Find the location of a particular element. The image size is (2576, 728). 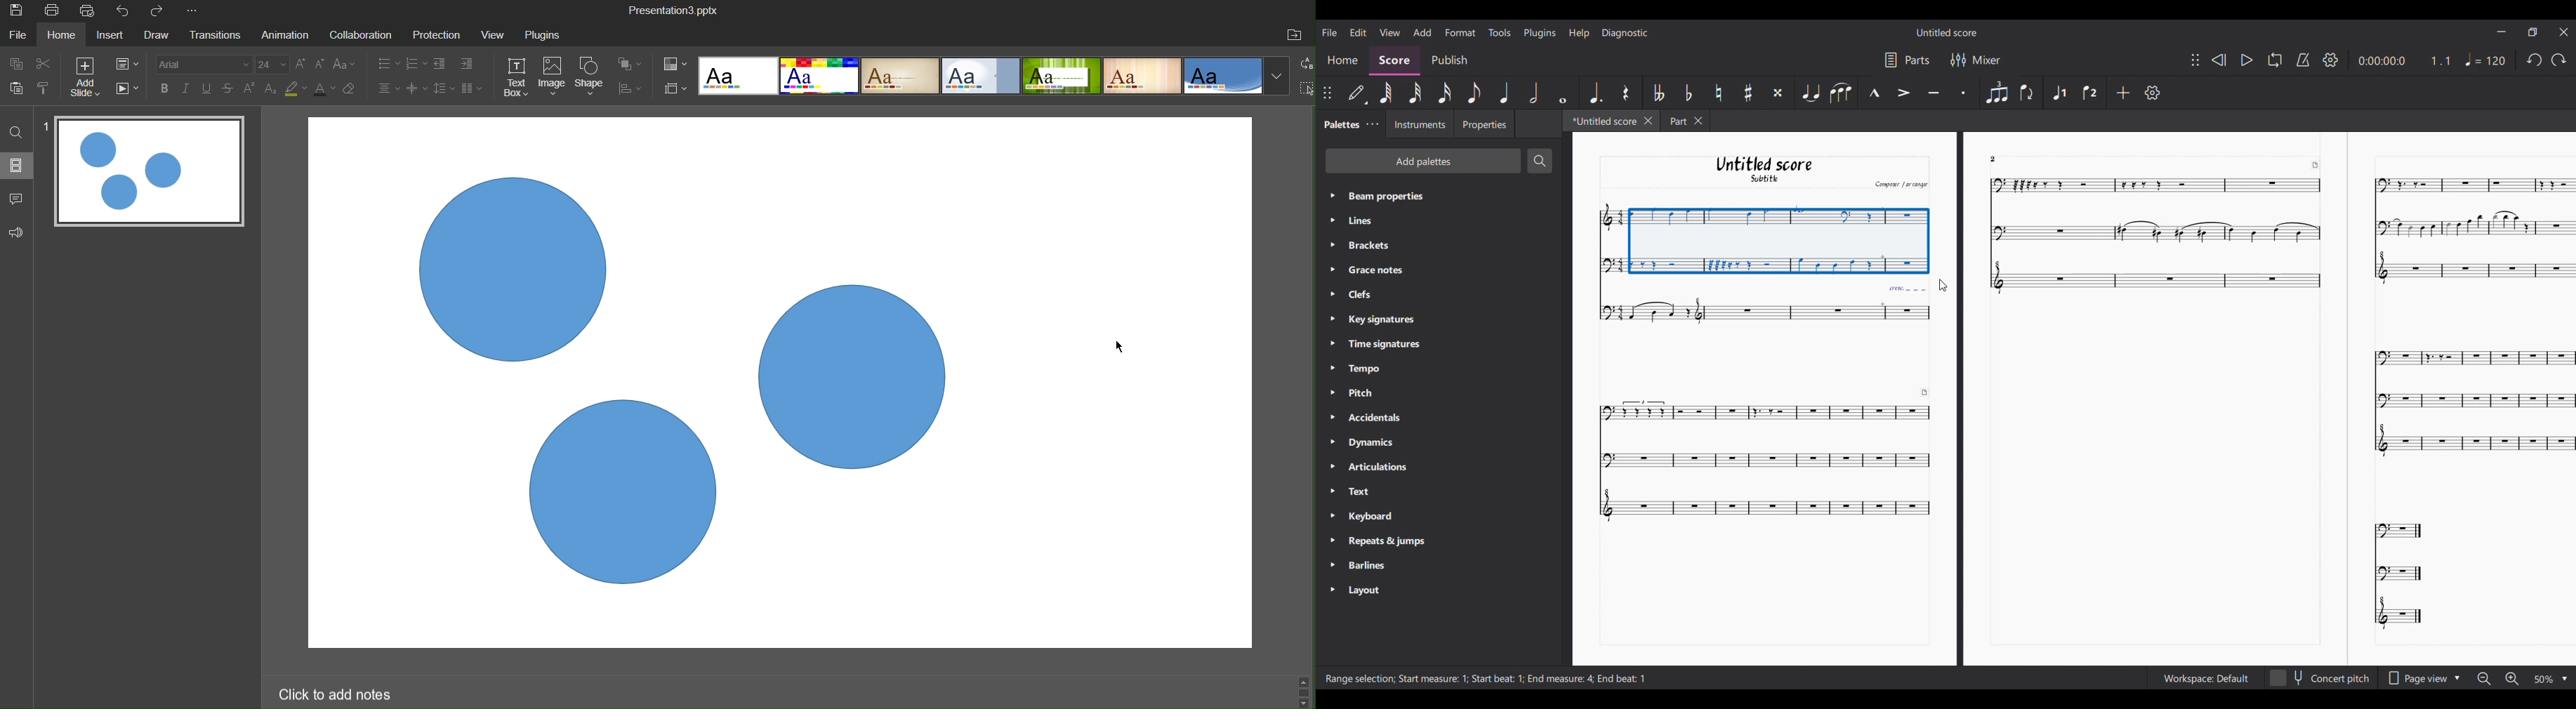

Comput arrange is located at coordinates (1899, 184).